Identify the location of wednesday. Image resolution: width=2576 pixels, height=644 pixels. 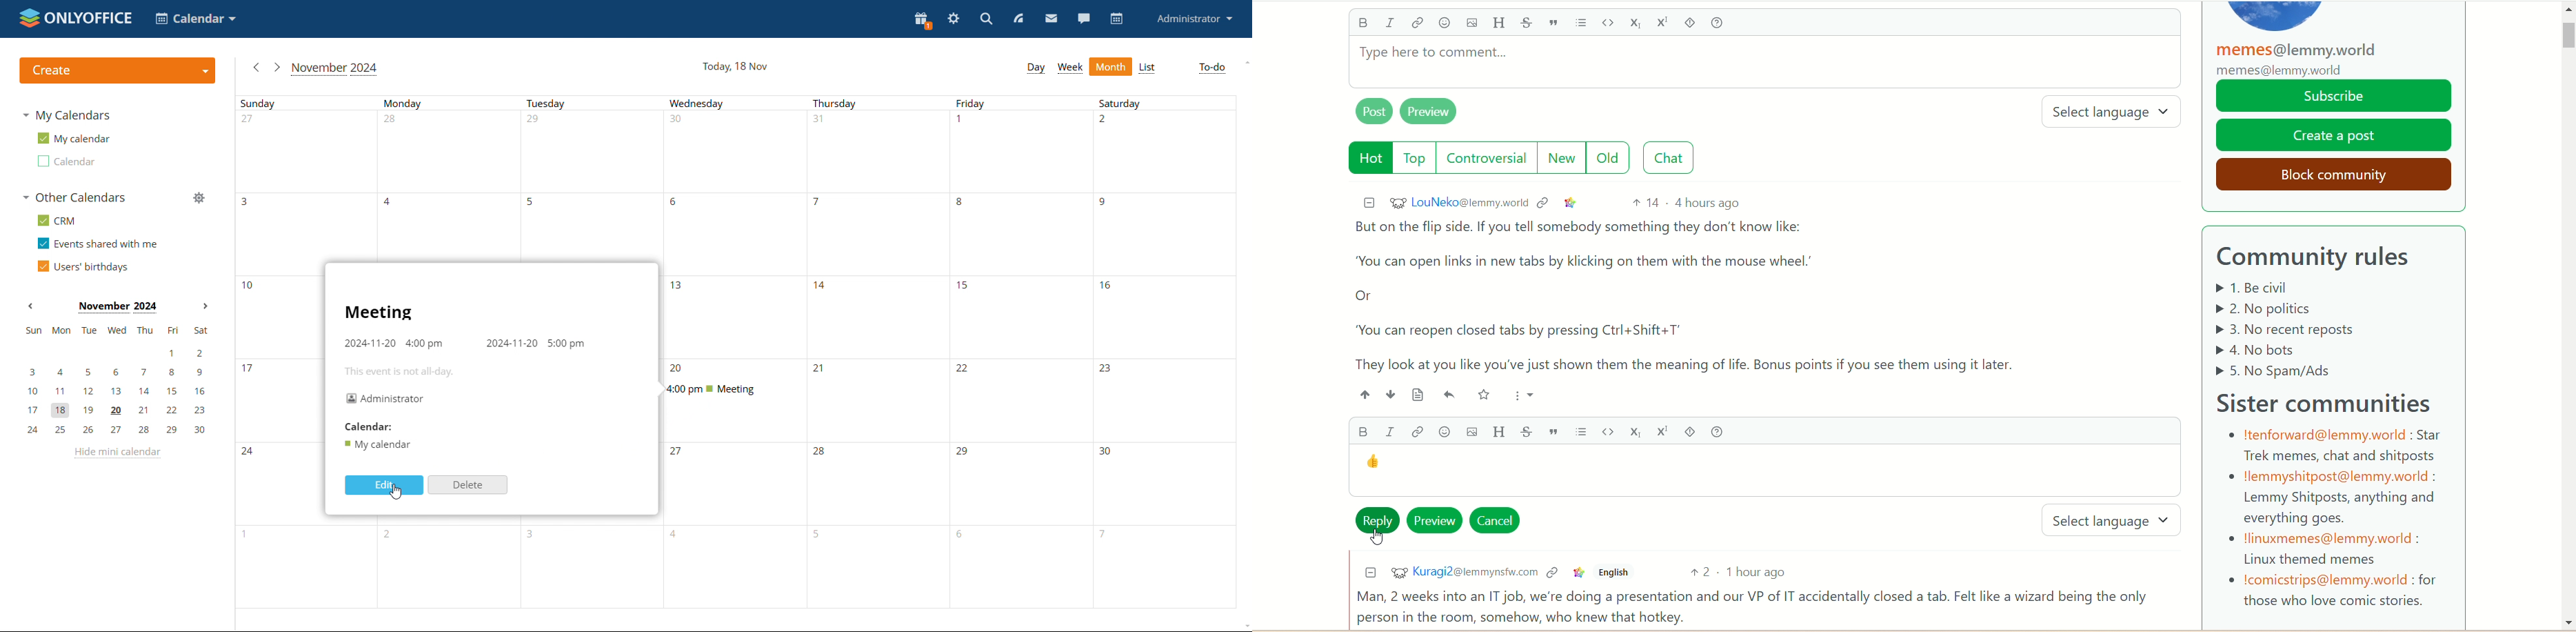
(735, 525).